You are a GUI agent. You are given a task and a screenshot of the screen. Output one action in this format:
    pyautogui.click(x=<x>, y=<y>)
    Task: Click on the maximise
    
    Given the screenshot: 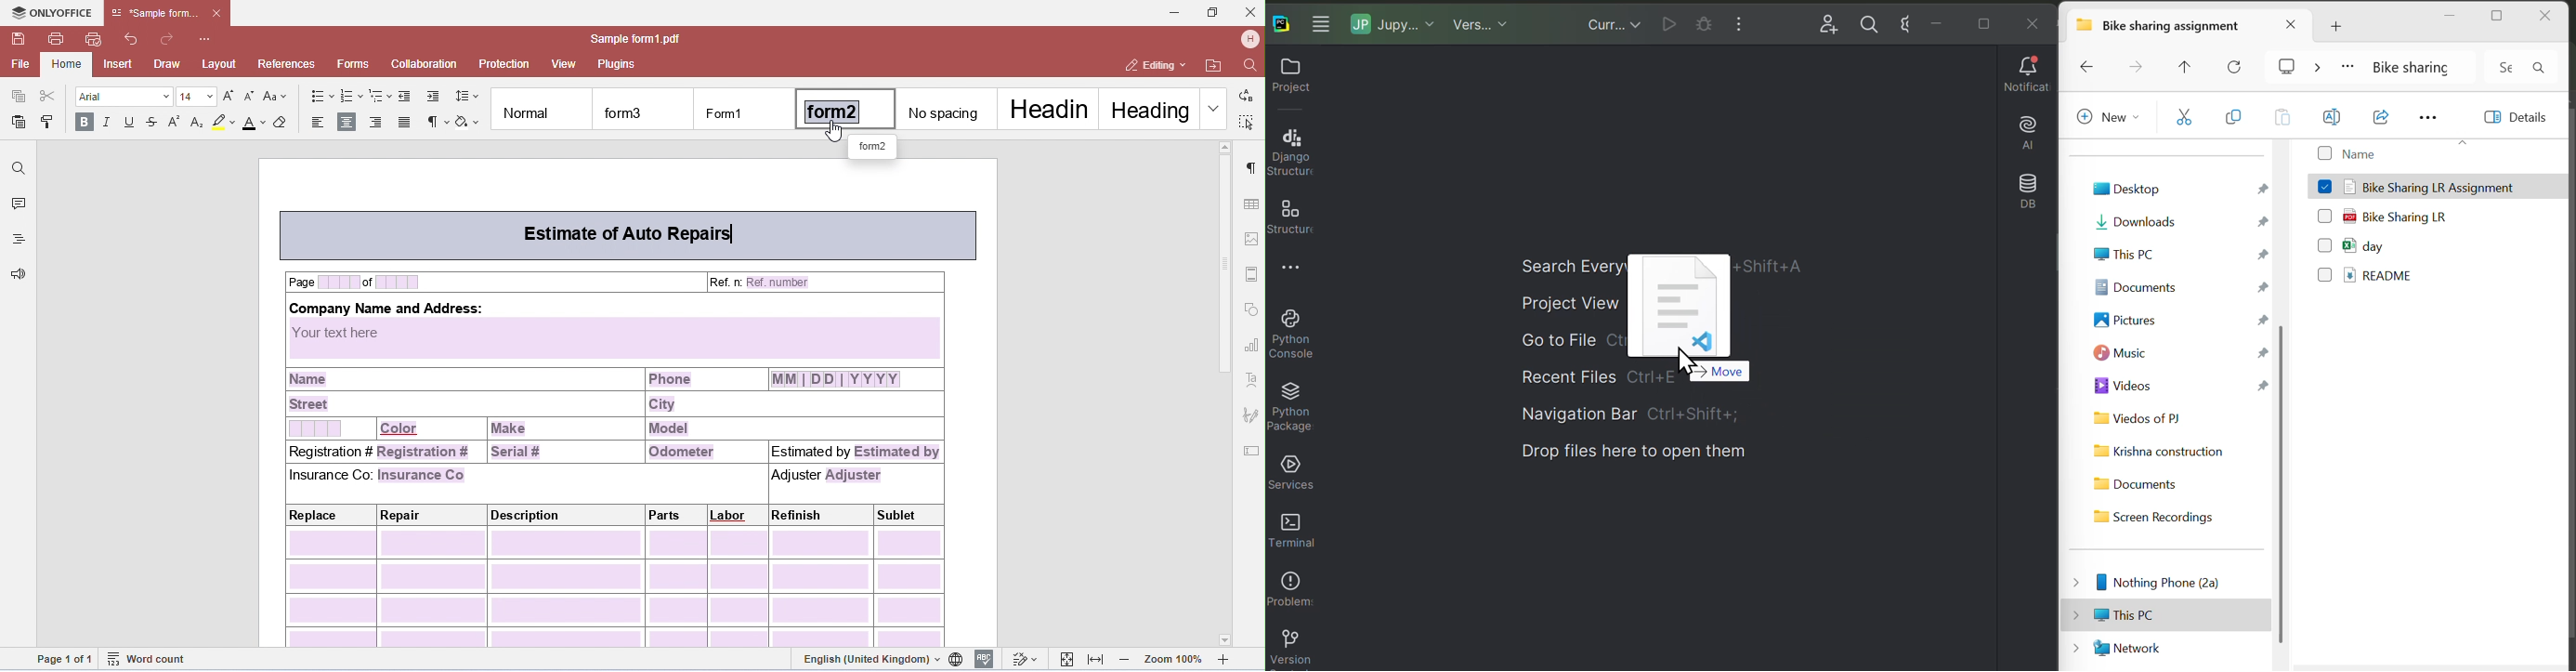 What is the action you would take?
    pyautogui.click(x=2497, y=17)
    